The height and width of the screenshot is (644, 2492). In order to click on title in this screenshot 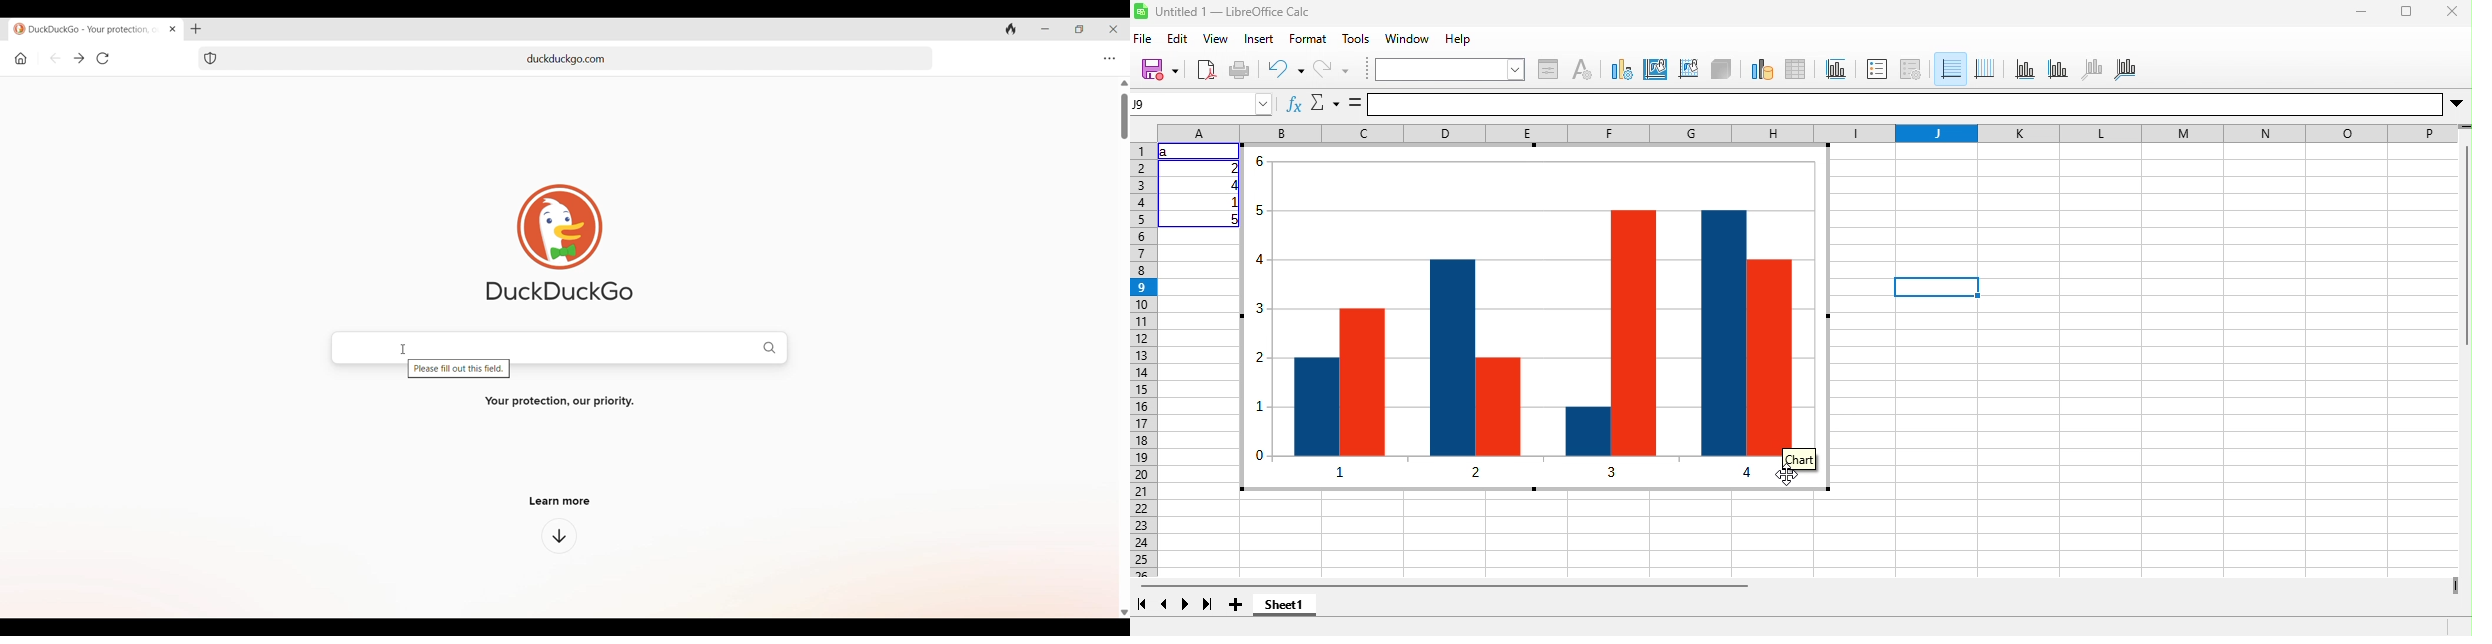, I will do `click(1836, 70)`.